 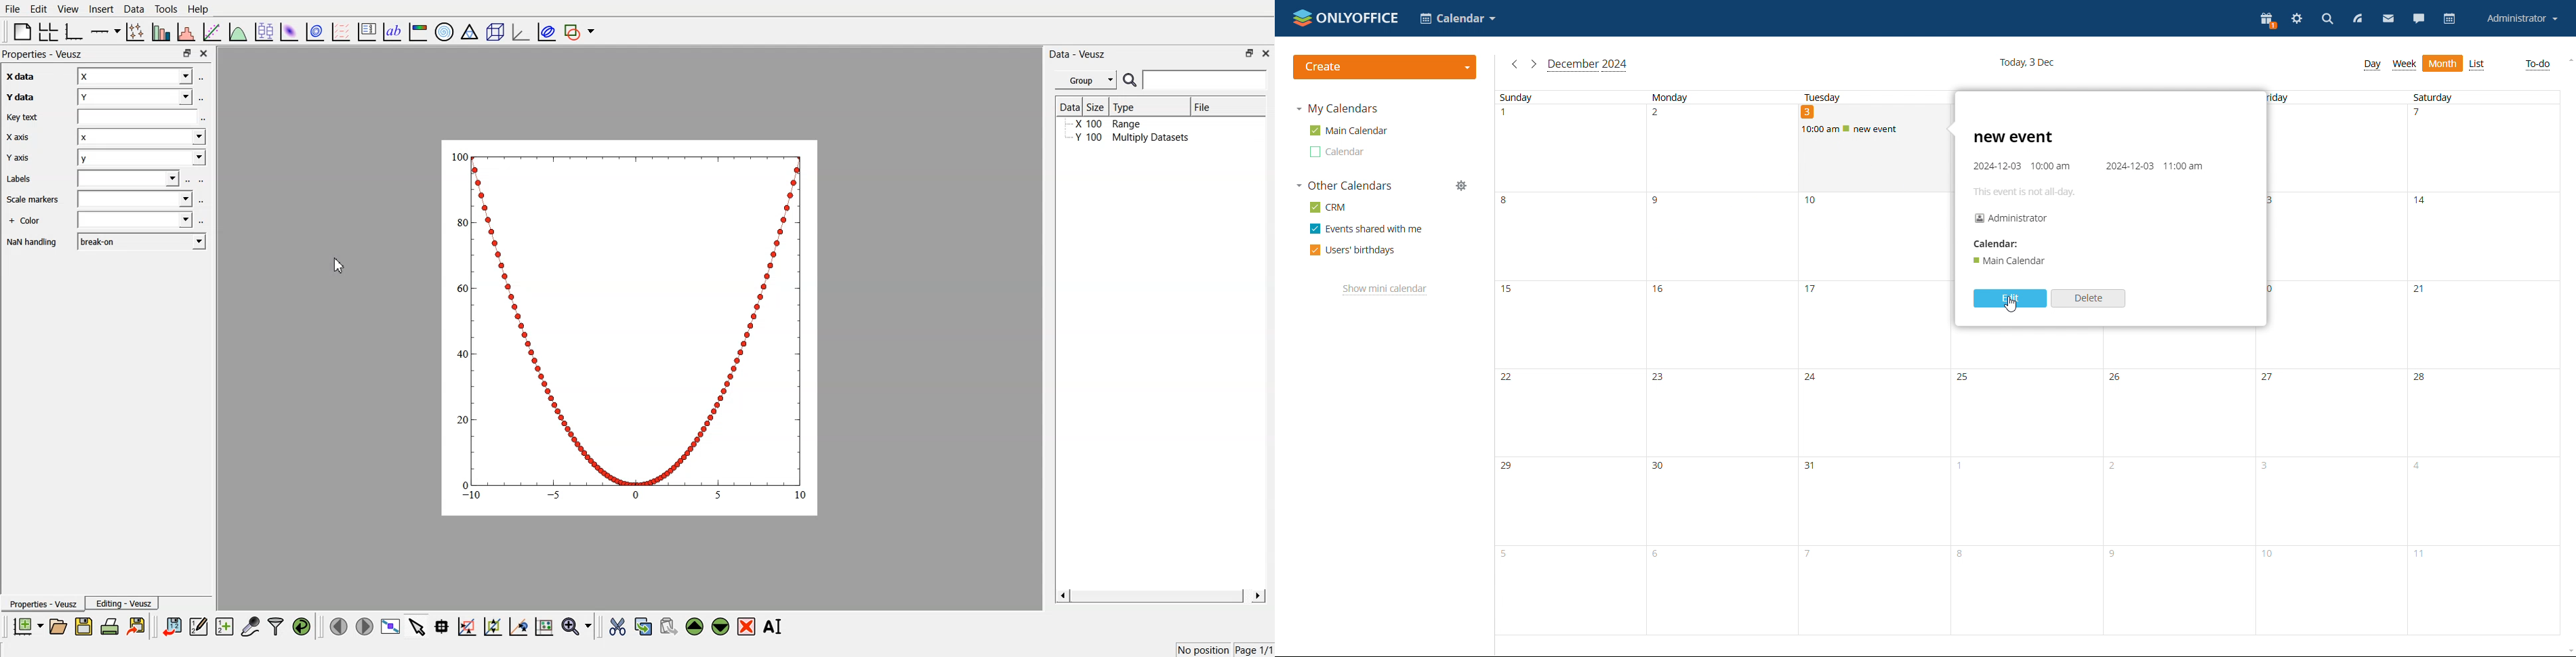 What do you see at coordinates (390, 32) in the screenshot?
I see `text label` at bounding box center [390, 32].